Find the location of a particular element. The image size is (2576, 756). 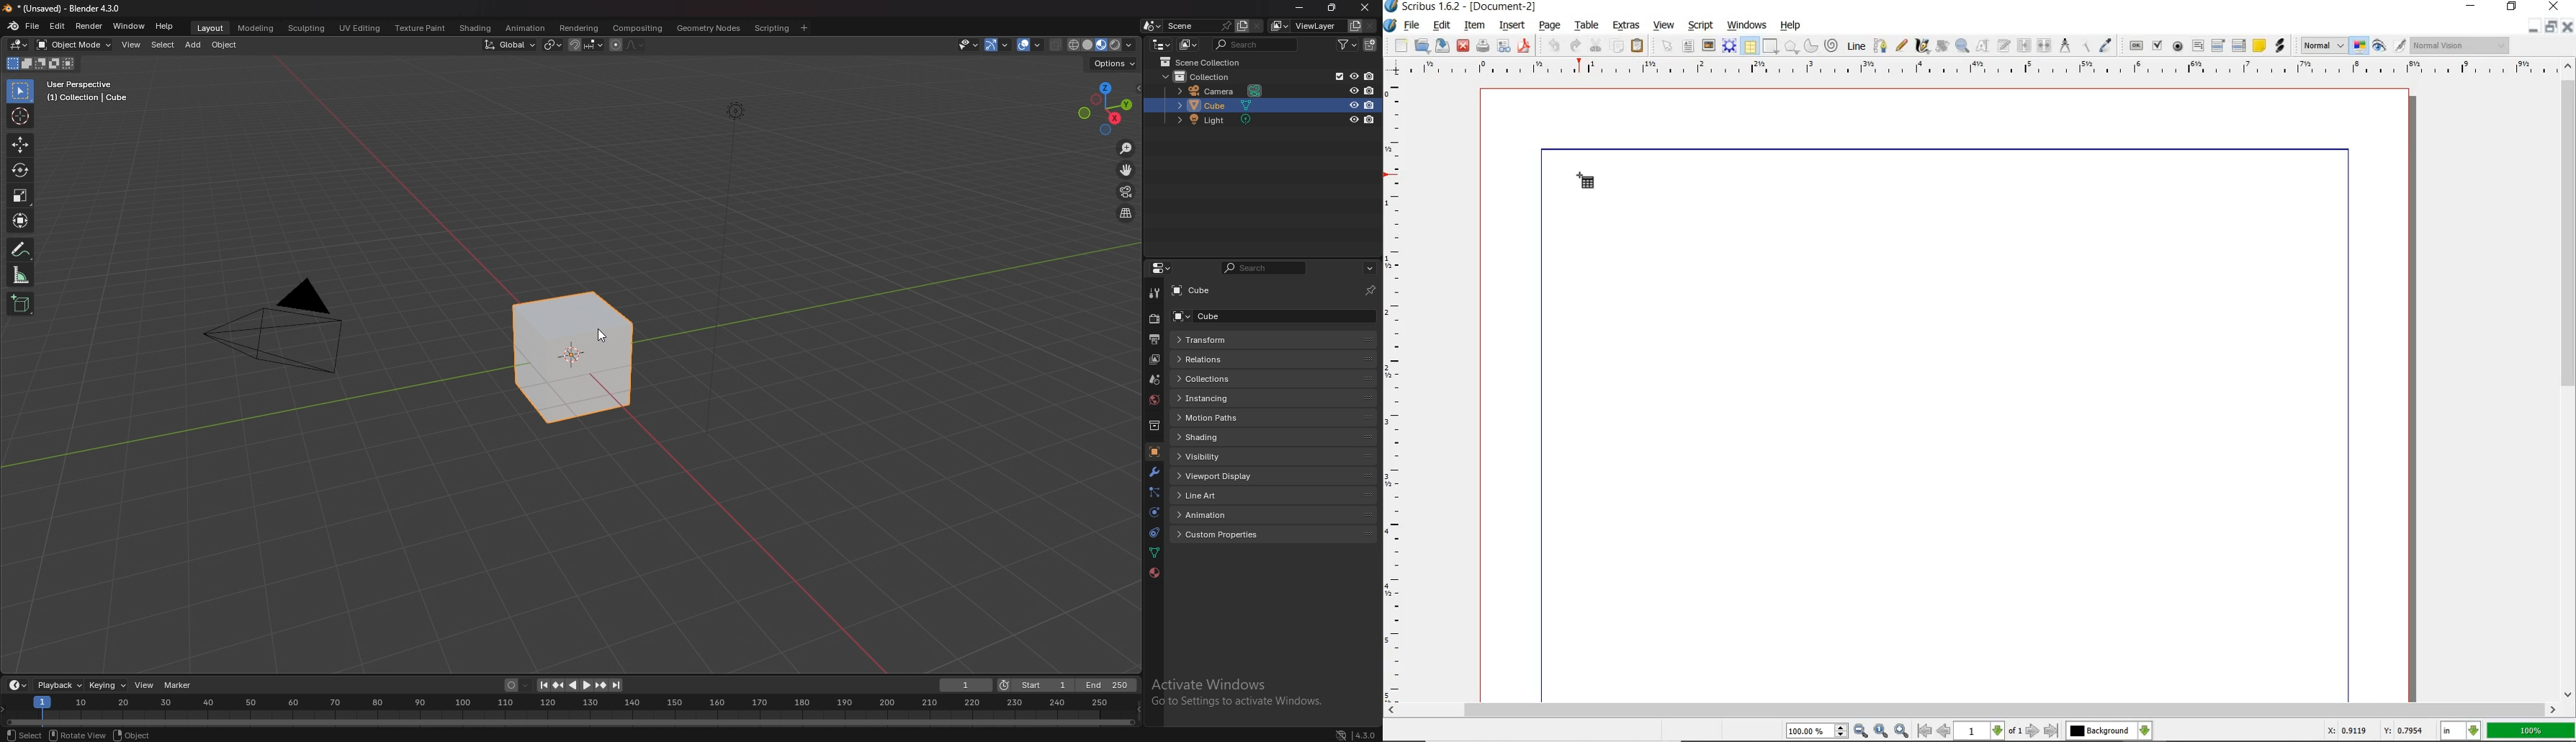

material is located at coordinates (1152, 573).